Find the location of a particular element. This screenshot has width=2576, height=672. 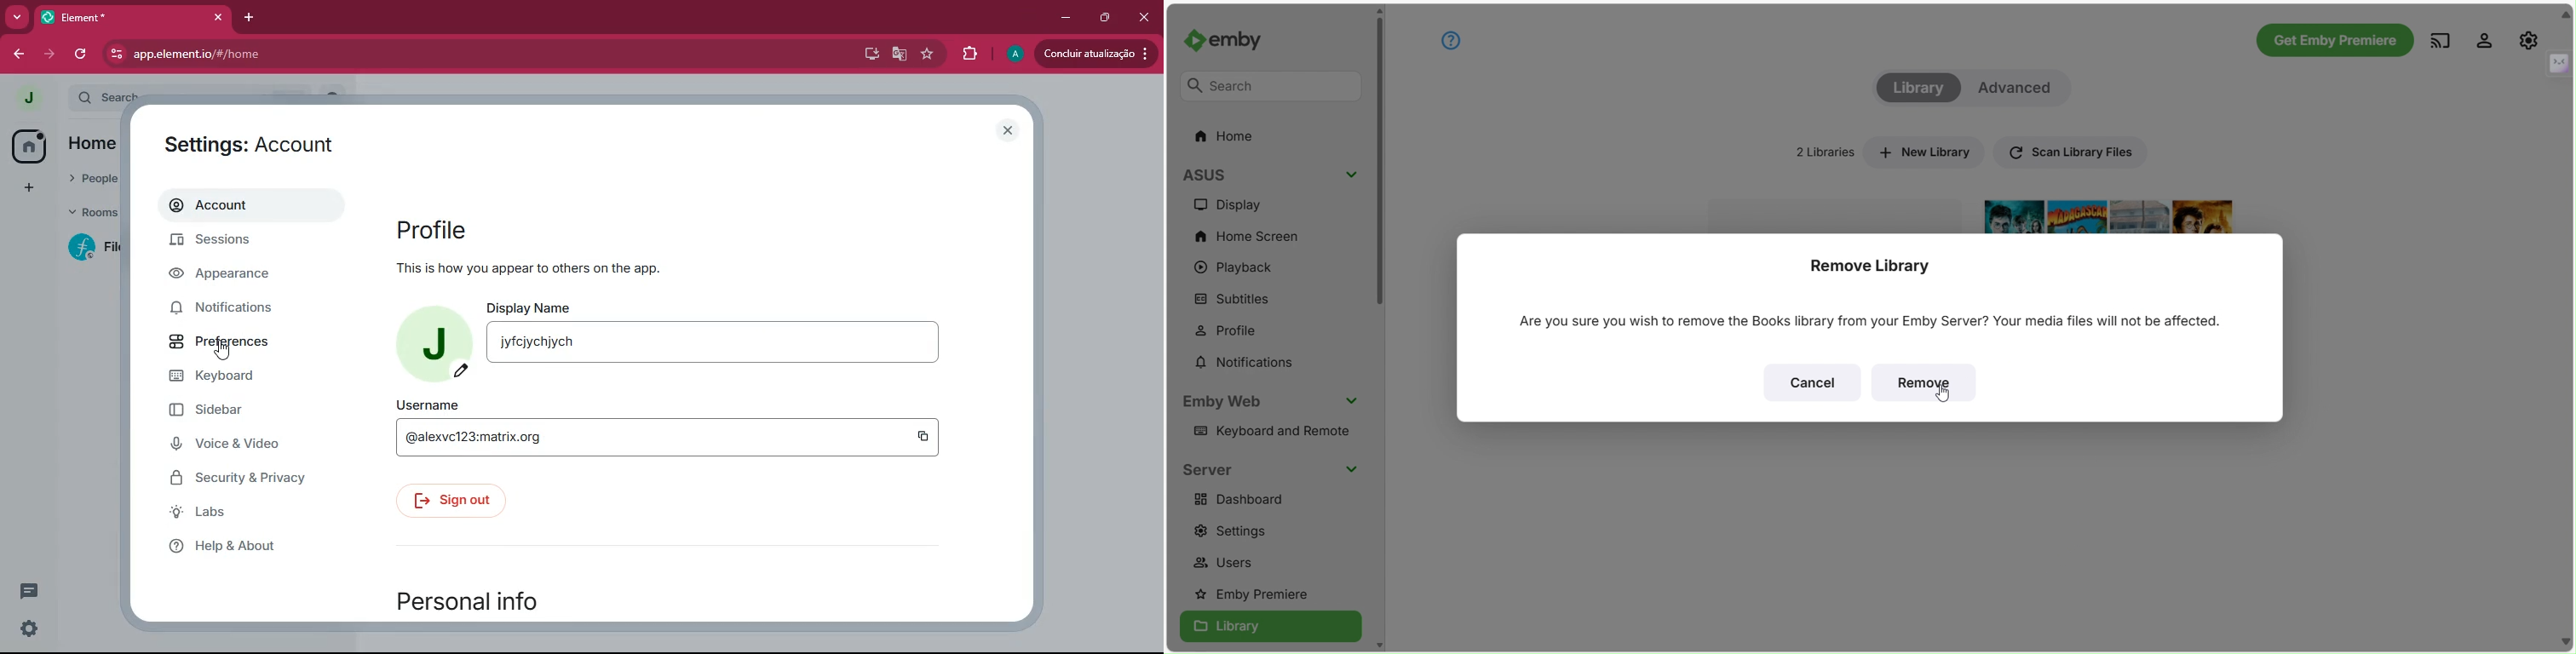

settings: account is located at coordinates (271, 142).